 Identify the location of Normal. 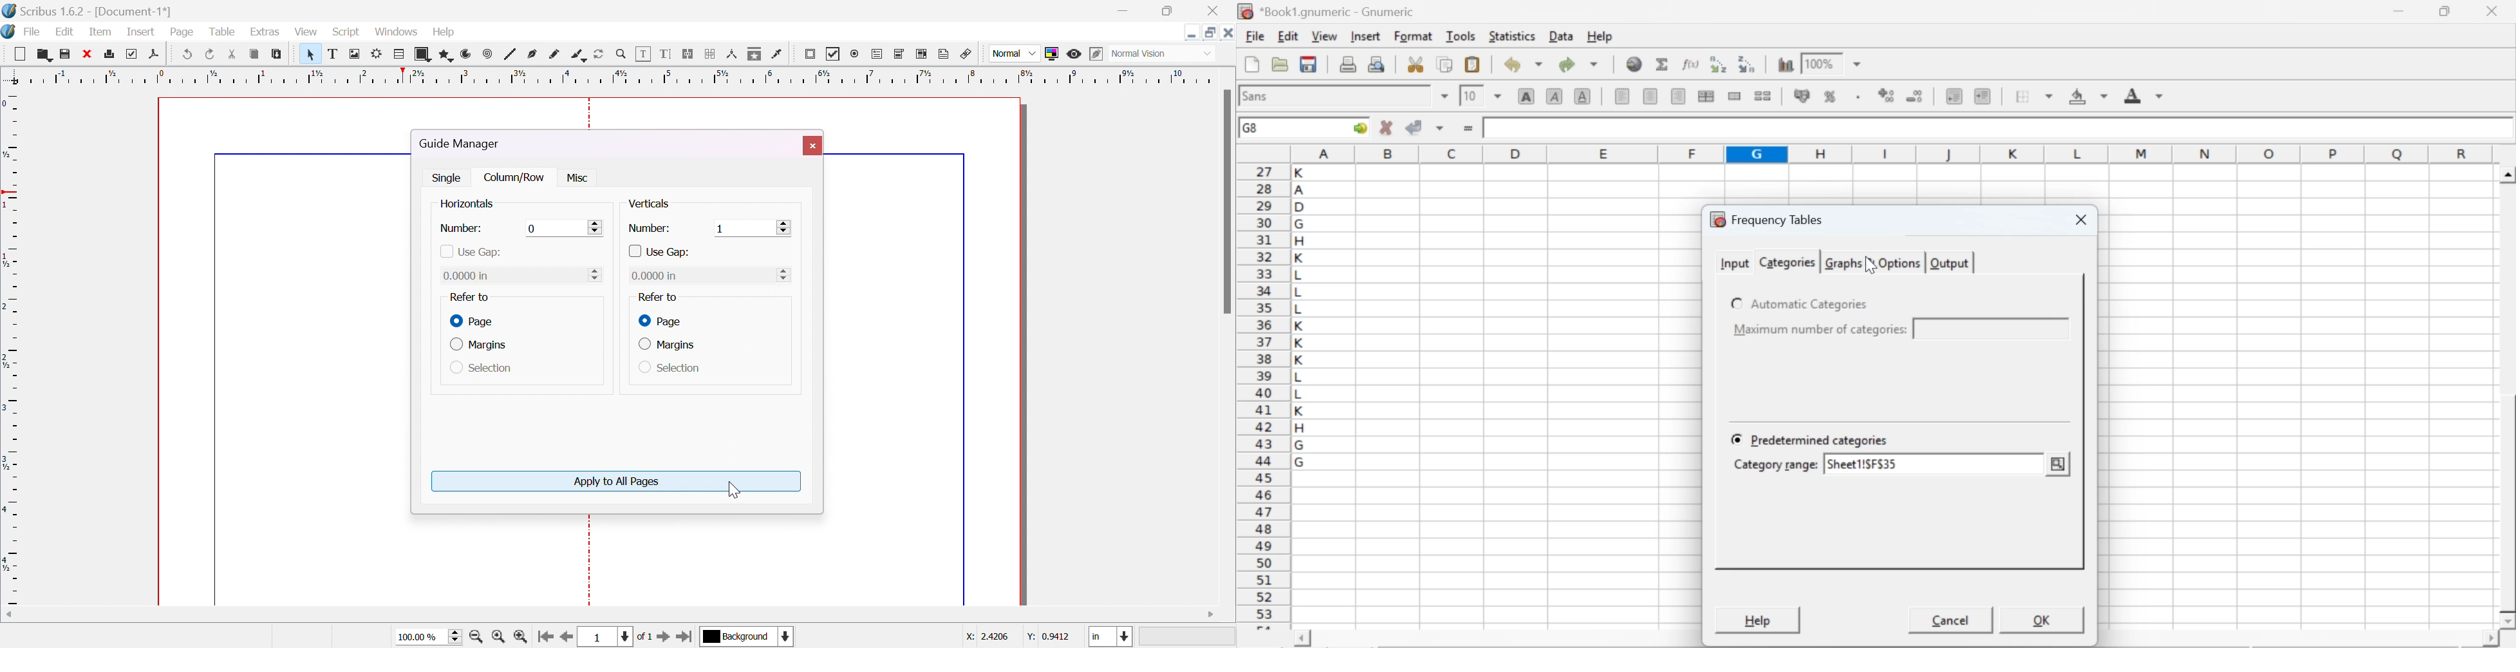
(1015, 53).